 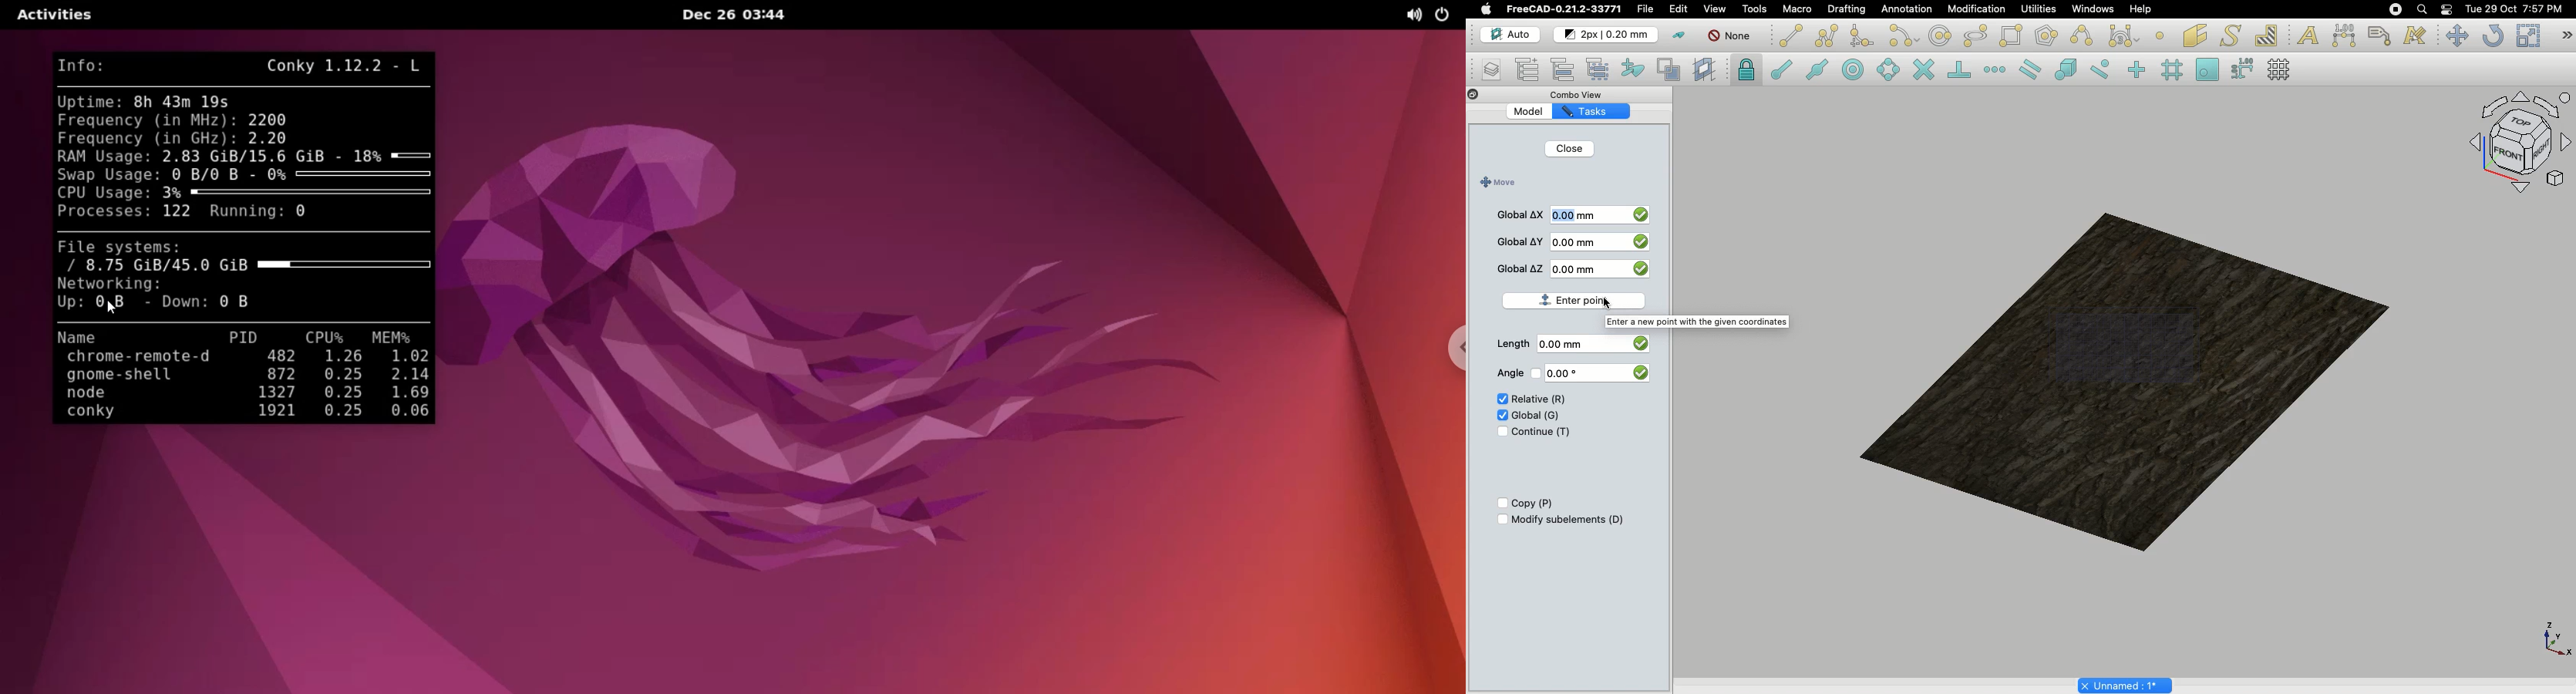 What do you see at coordinates (1520, 241) in the screenshot?
I see `Global Y` at bounding box center [1520, 241].